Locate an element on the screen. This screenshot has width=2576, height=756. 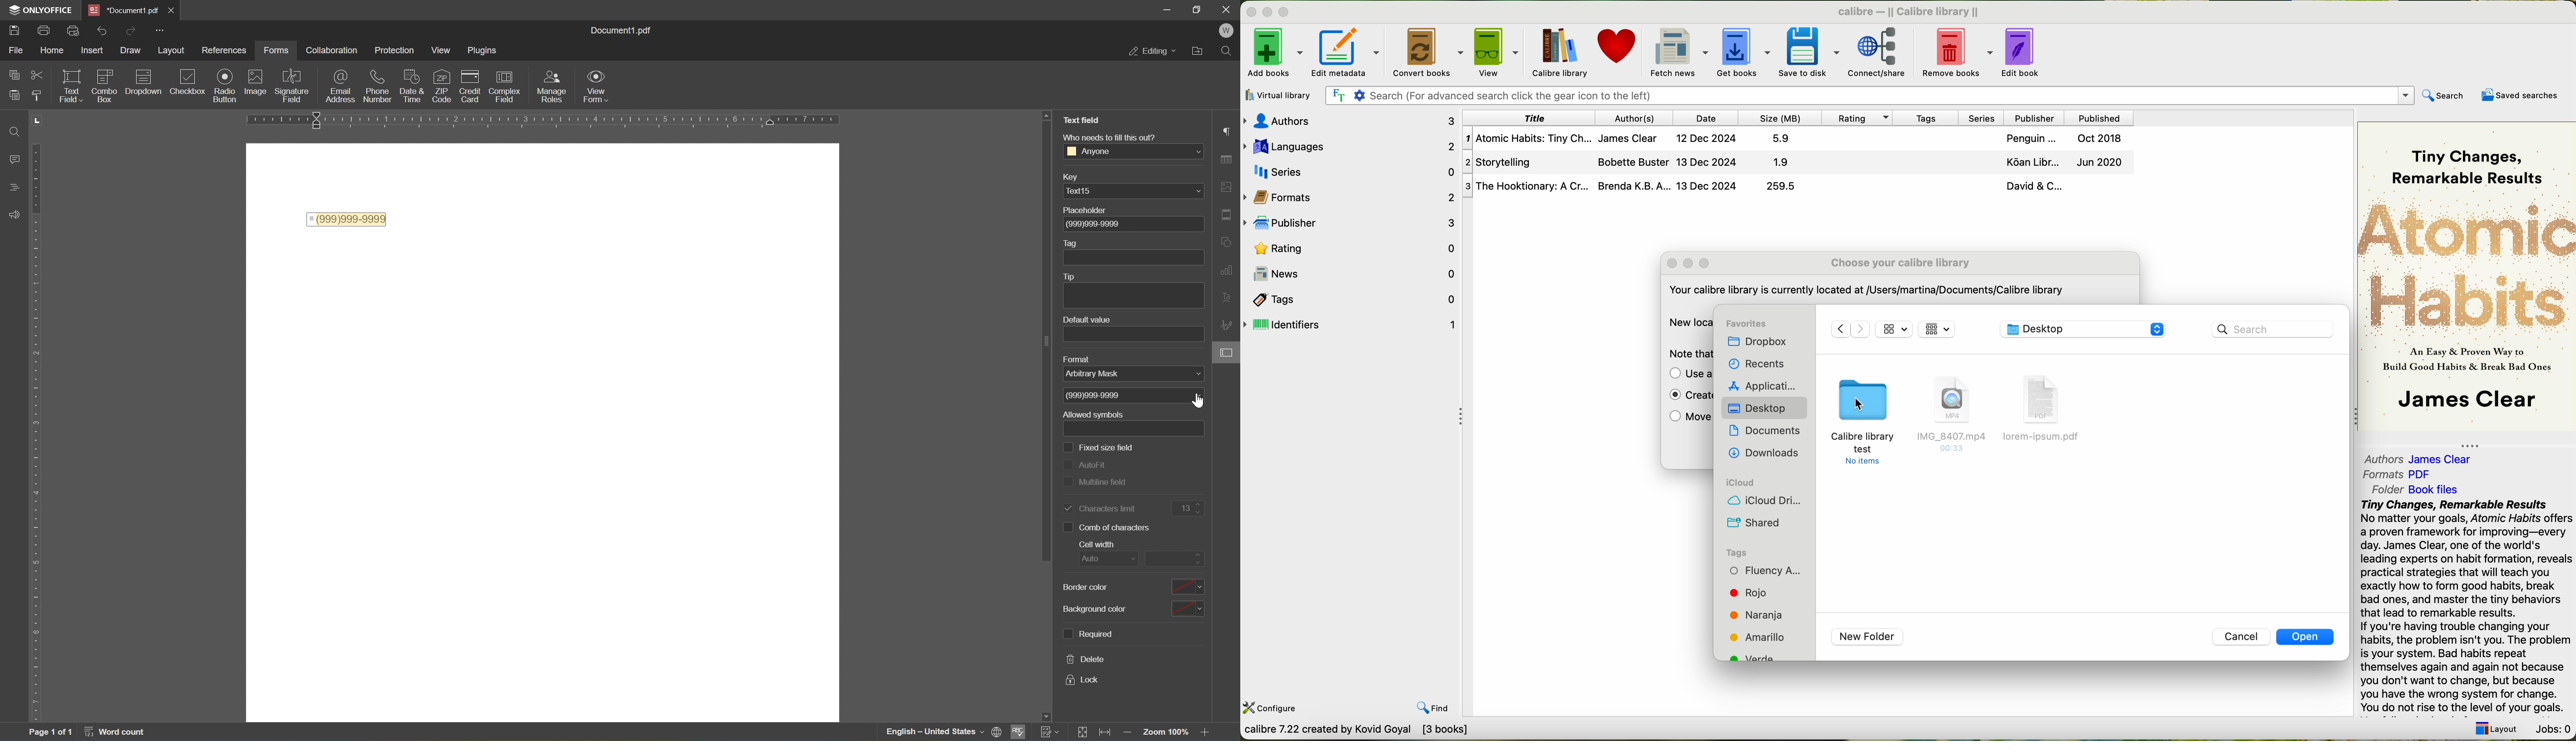
Tip is located at coordinates (1070, 277).